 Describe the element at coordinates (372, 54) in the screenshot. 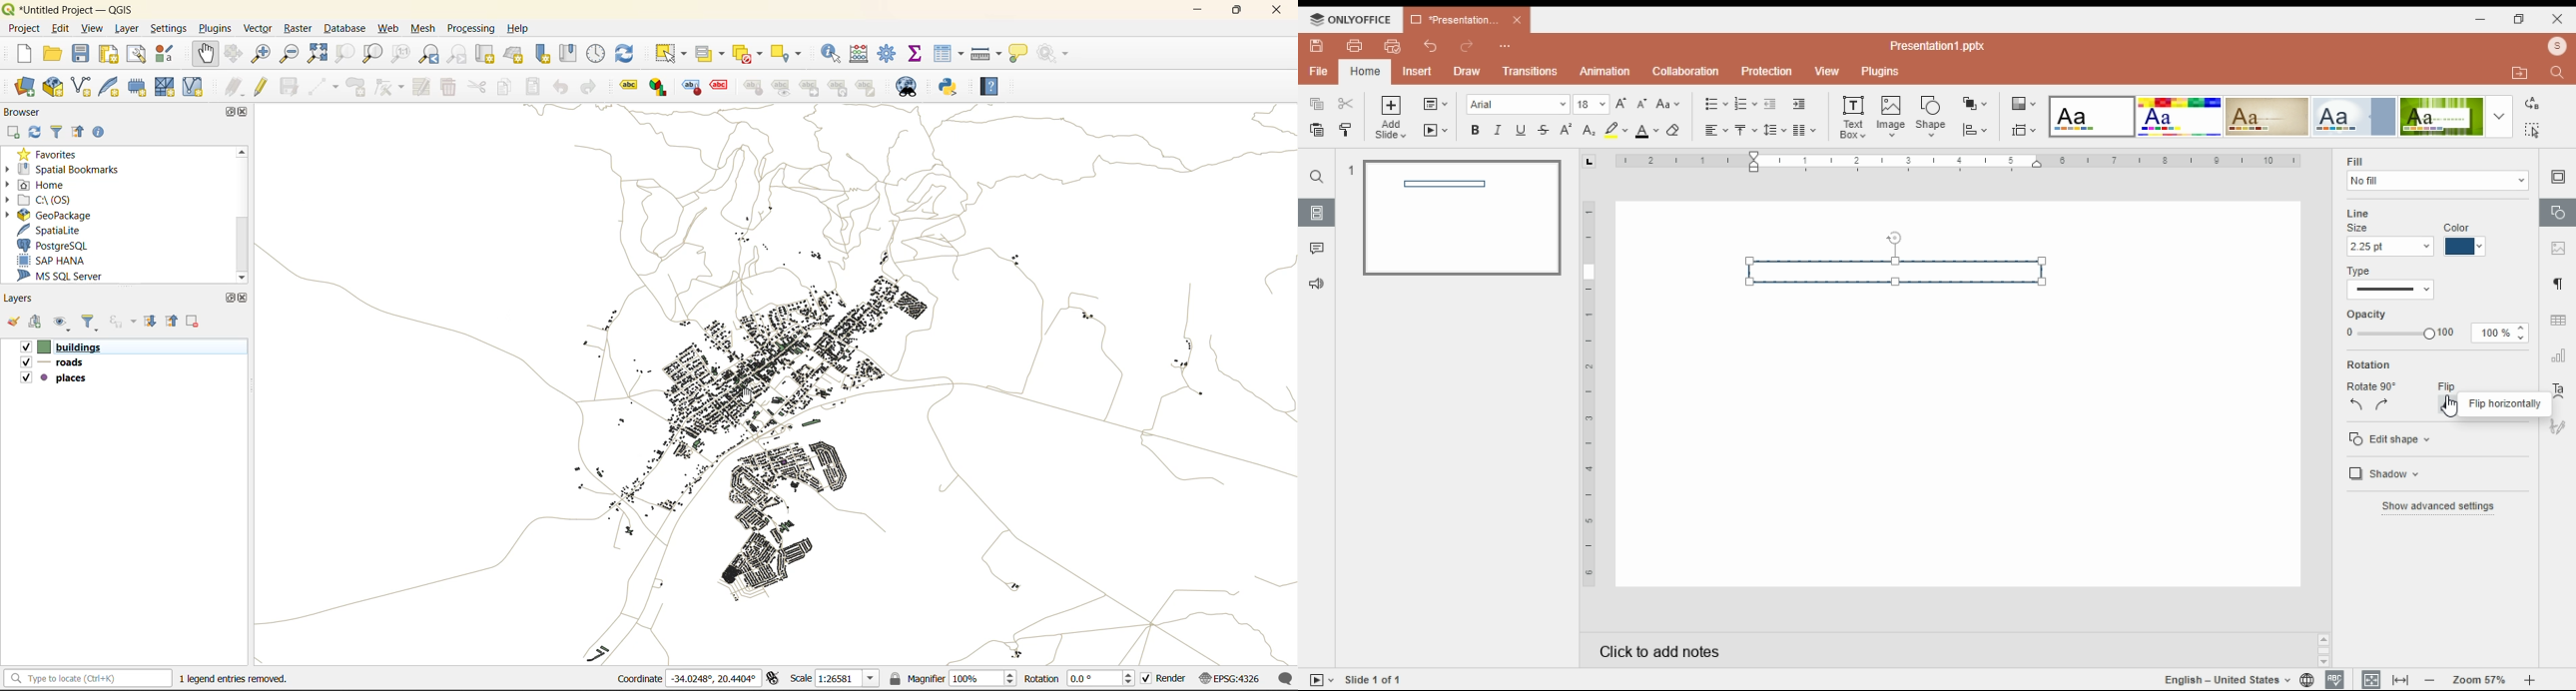

I see `zoom layer` at that location.